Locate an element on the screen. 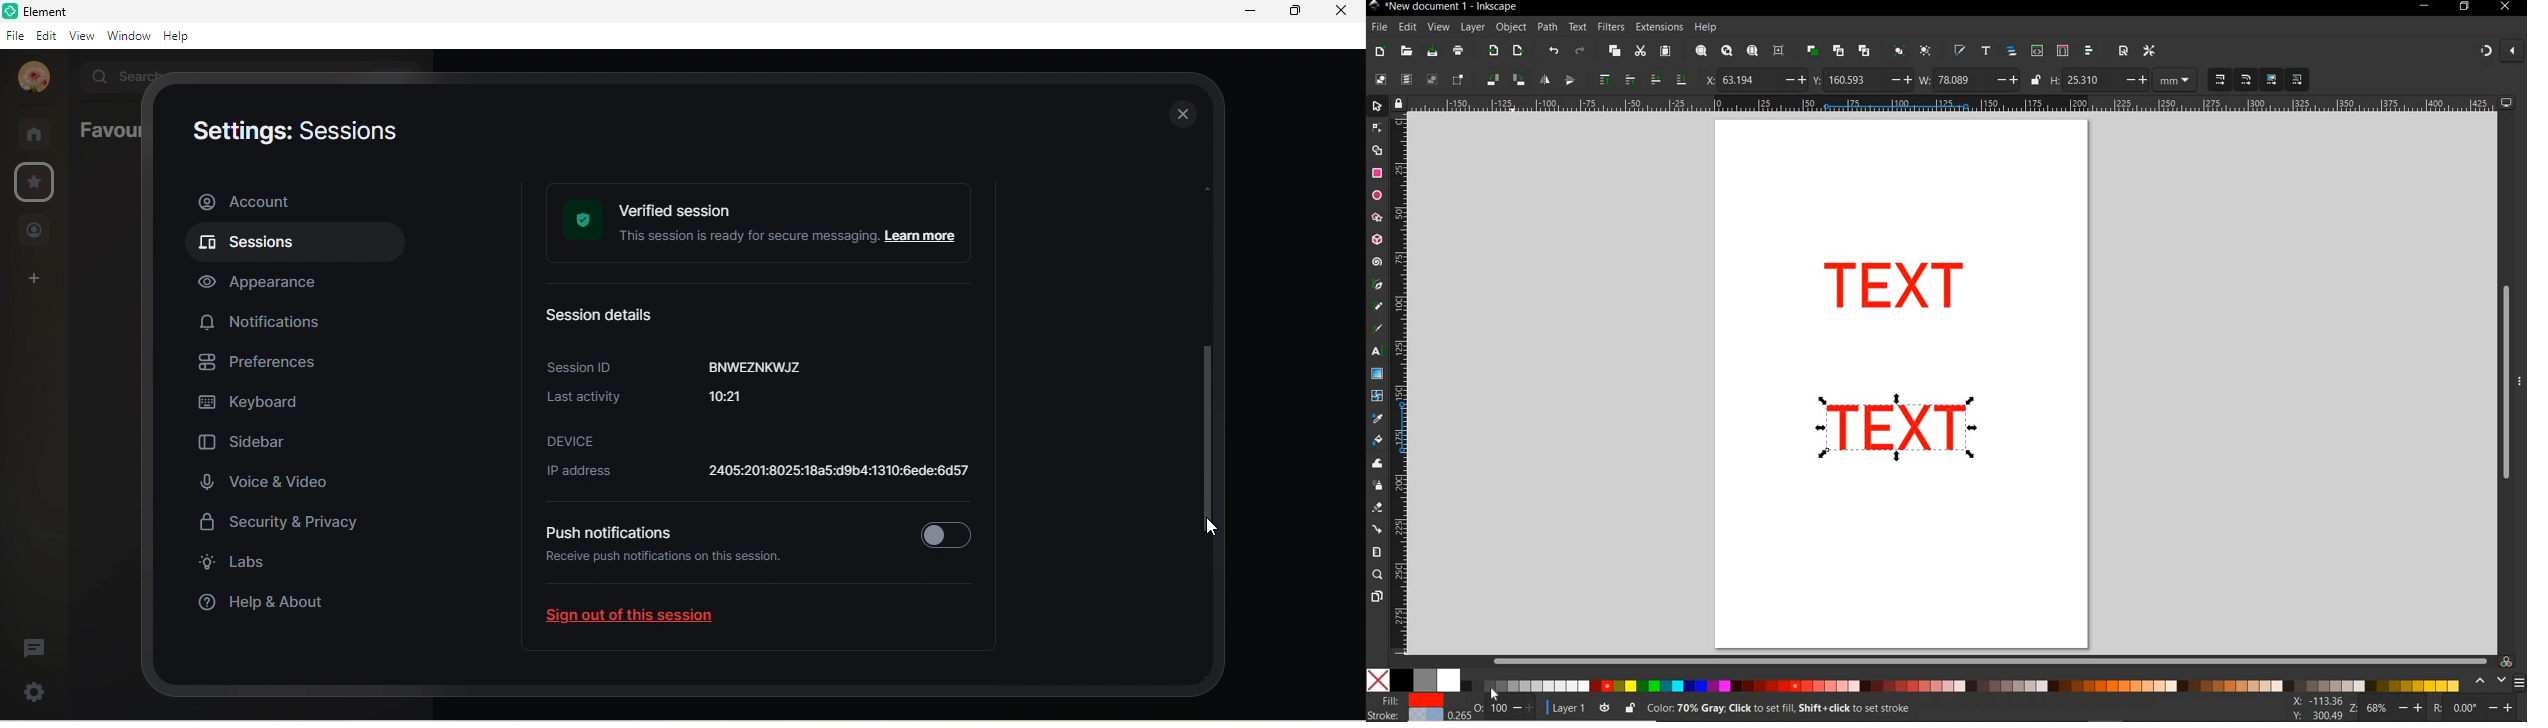  settings : sessions is located at coordinates (292, 134).